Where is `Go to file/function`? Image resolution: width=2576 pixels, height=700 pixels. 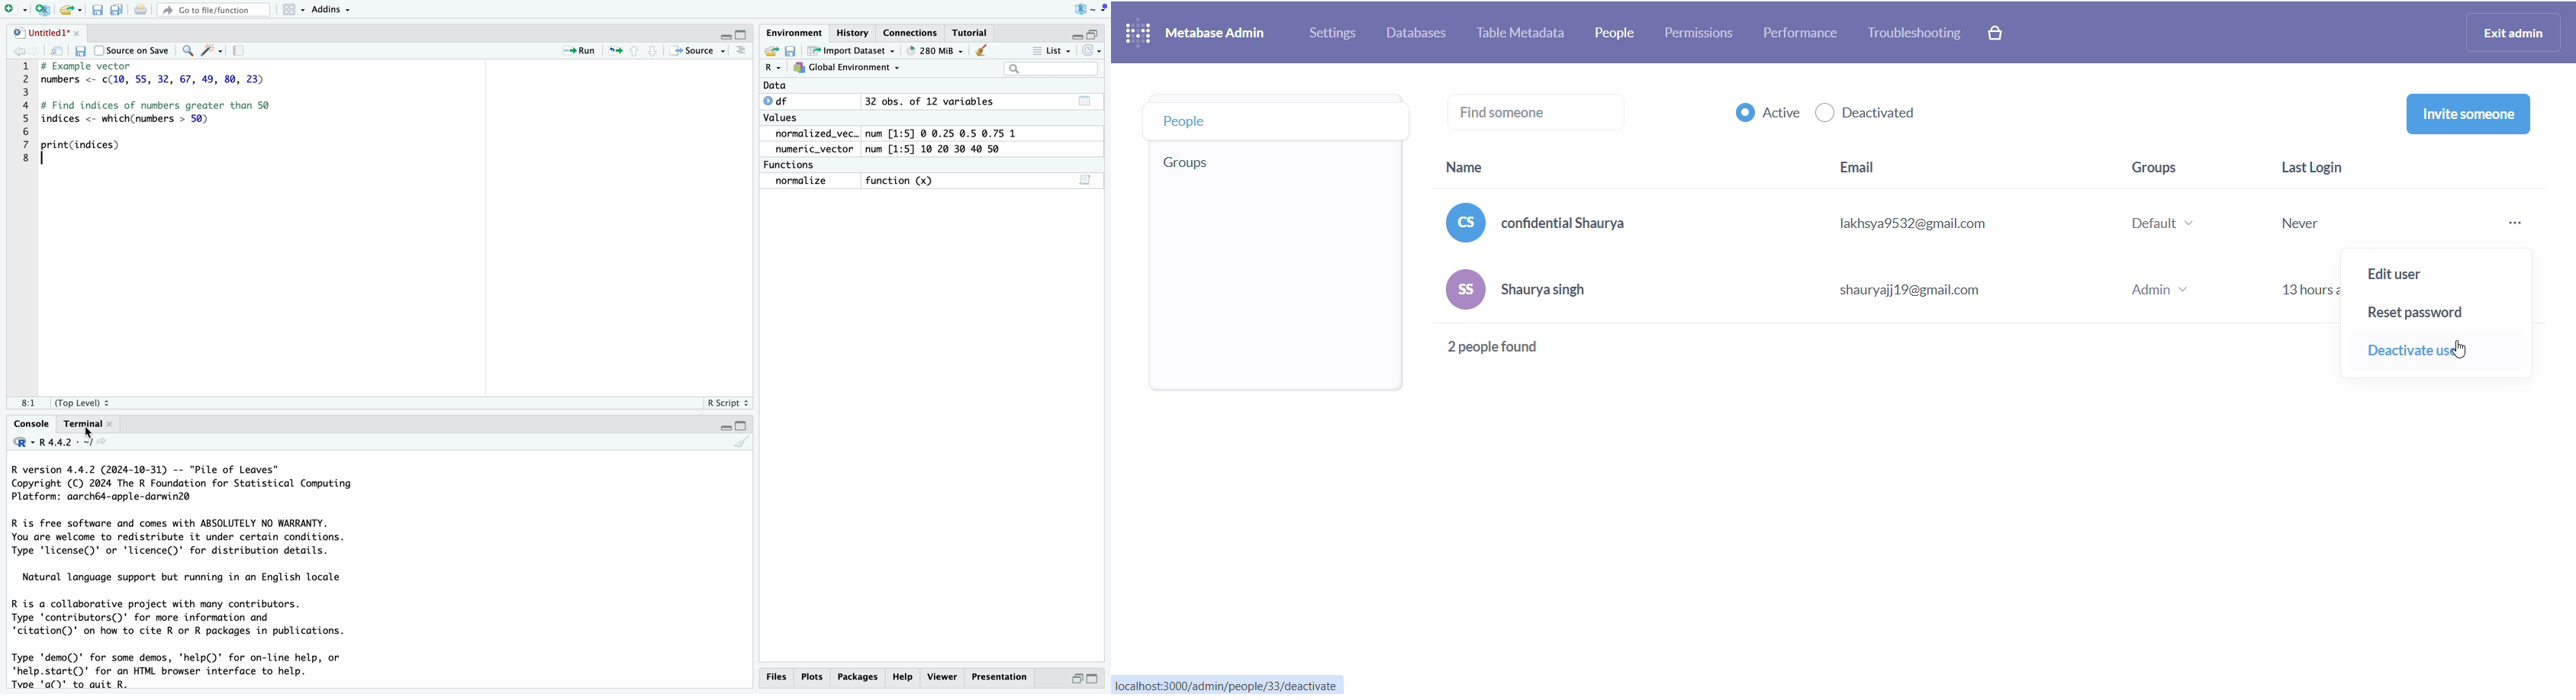 Go to file/function is located at coordinates (212, 10).